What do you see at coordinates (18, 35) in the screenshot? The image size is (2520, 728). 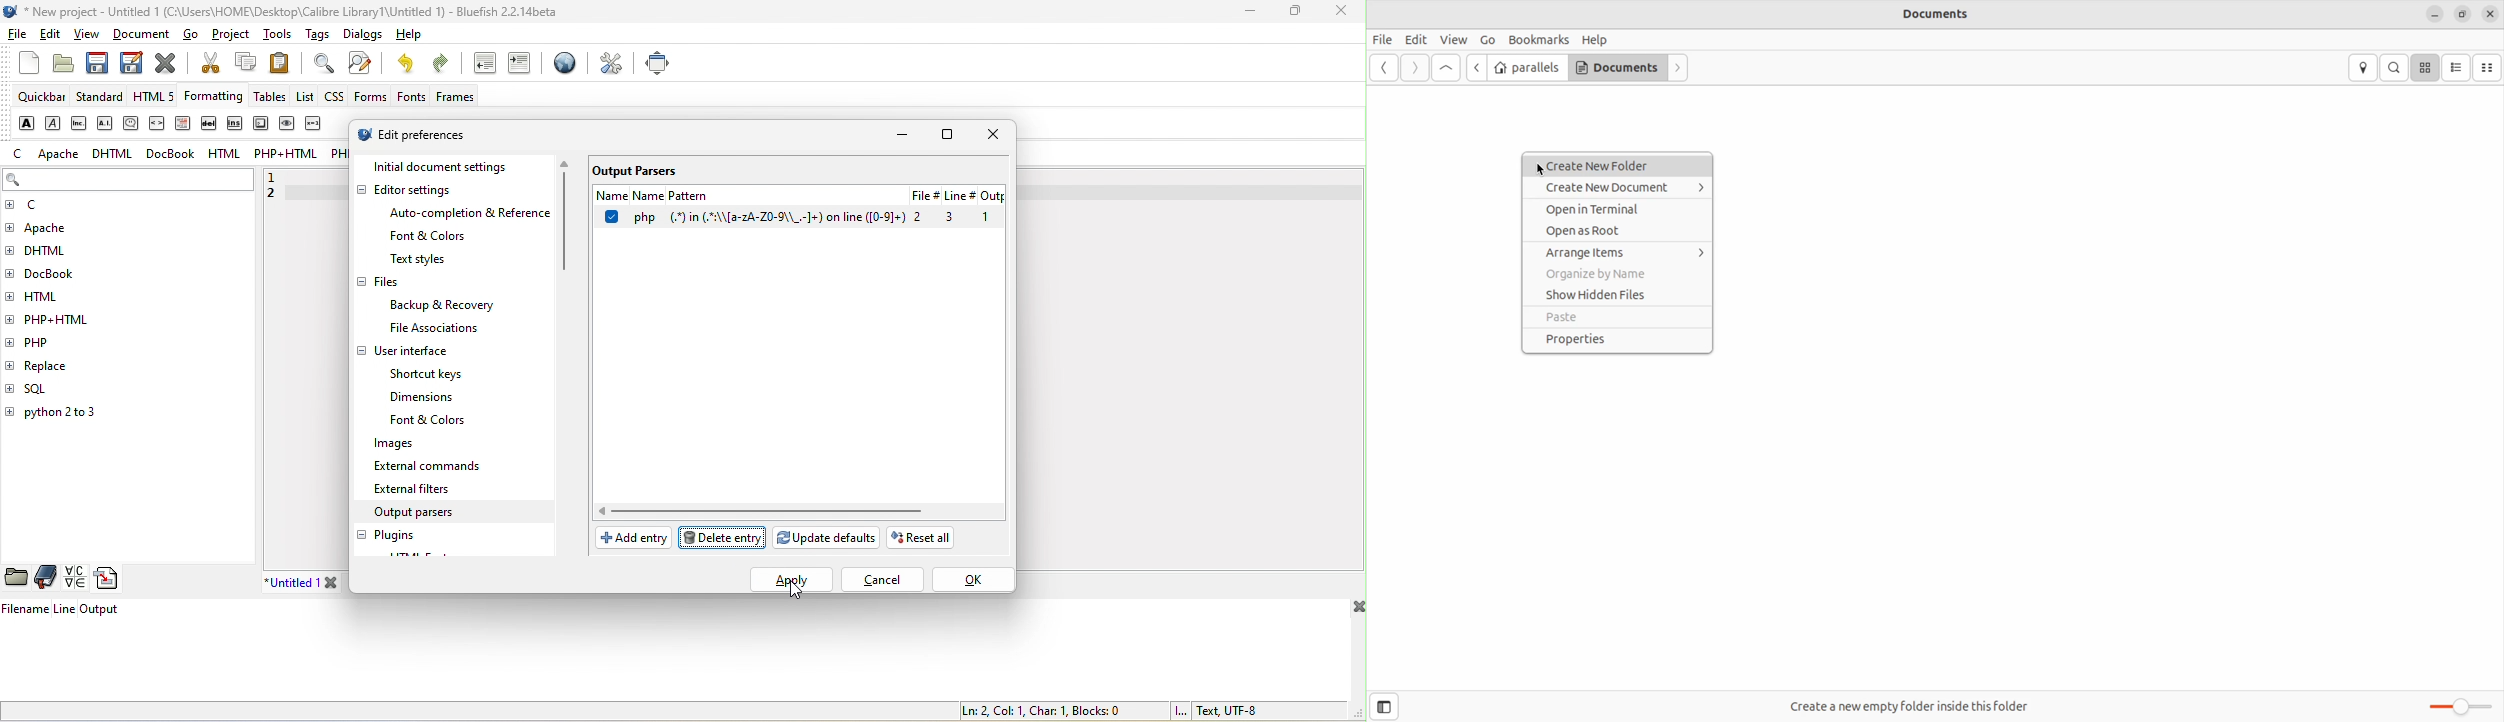 I see `file` at bounding box center [18, 35].